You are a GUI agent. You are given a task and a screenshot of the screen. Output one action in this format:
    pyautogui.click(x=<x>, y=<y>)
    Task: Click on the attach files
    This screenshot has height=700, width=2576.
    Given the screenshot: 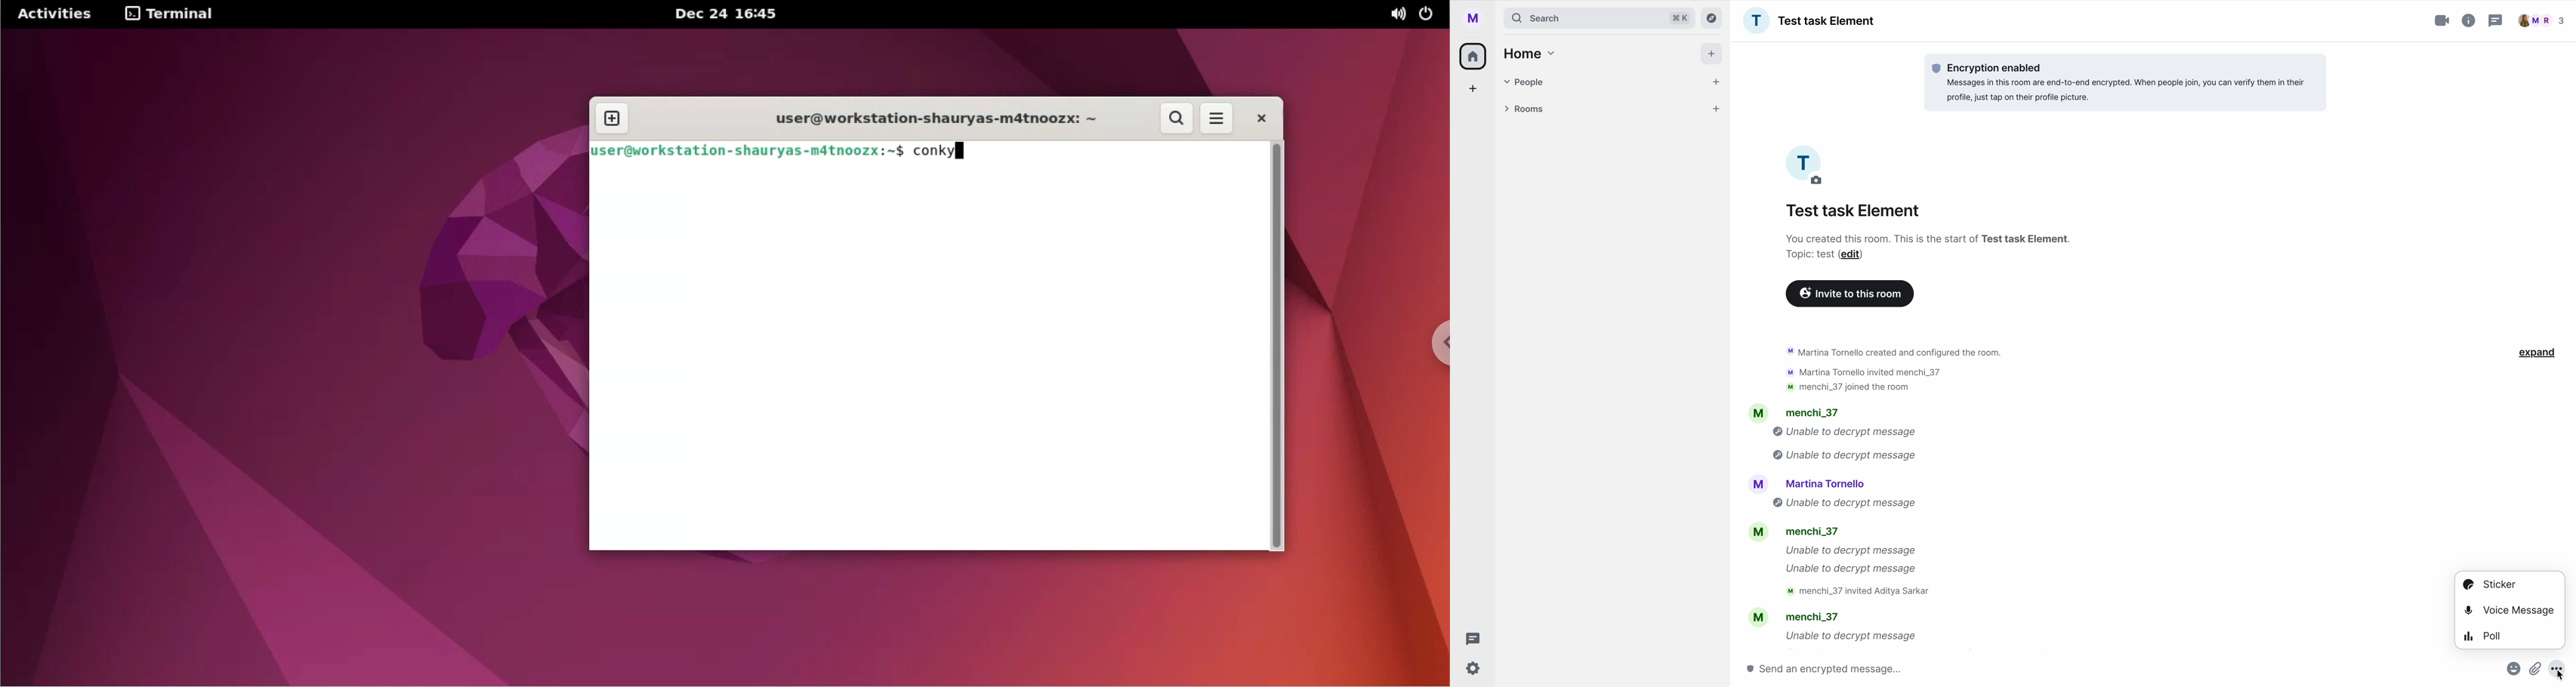 What is the action you would take?
    pyautogui.click(x=2537, y=672)
    